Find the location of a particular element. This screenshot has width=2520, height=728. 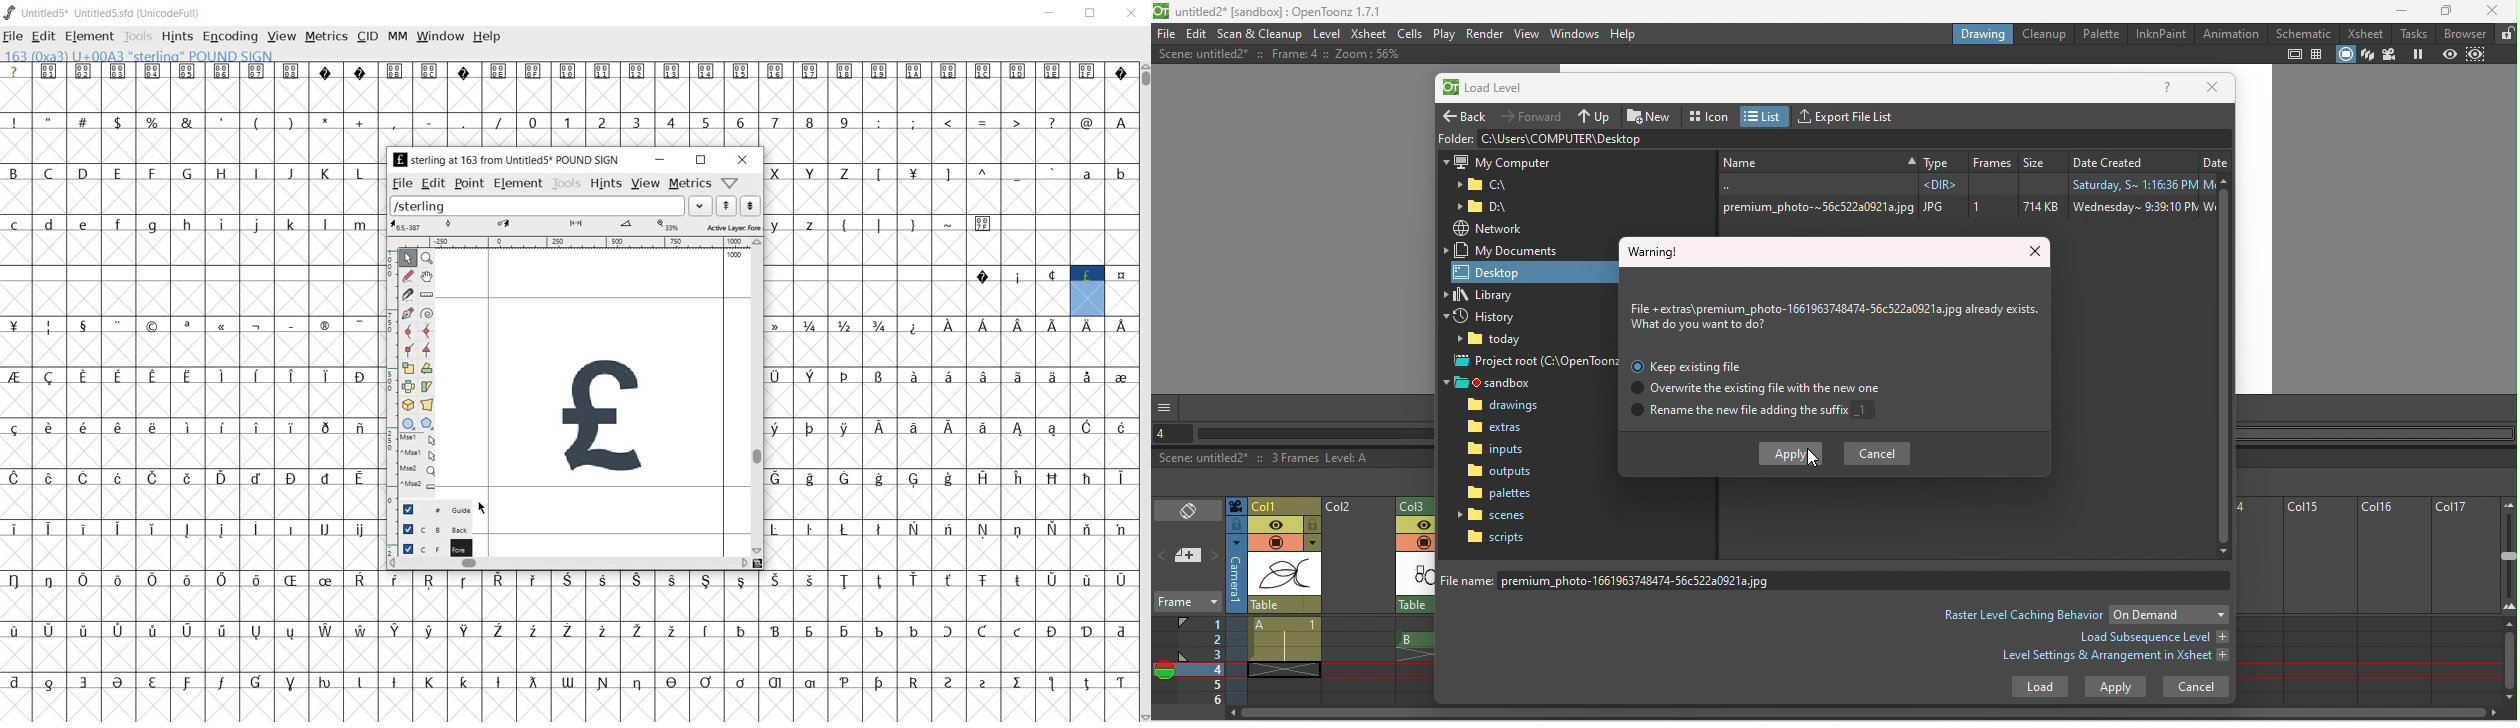

> is located at coordinates (1018, 123).